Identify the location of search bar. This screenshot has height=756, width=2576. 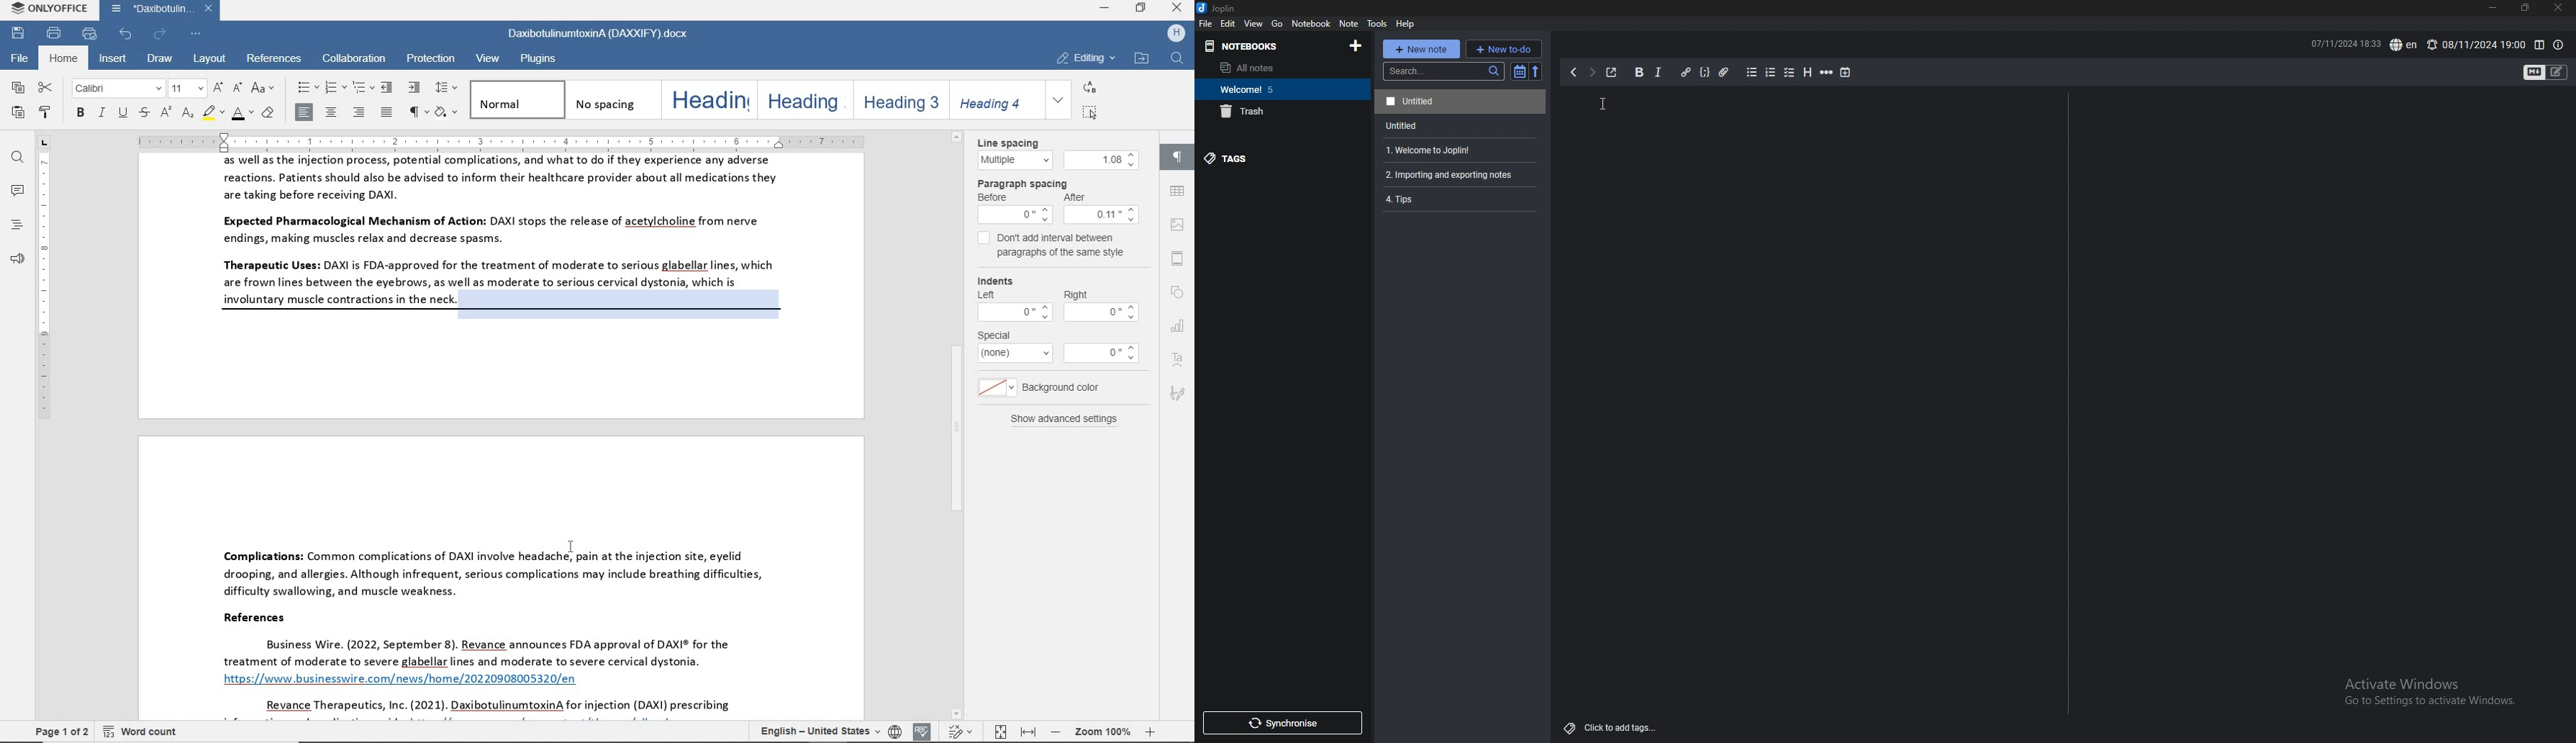
(1443, 71).